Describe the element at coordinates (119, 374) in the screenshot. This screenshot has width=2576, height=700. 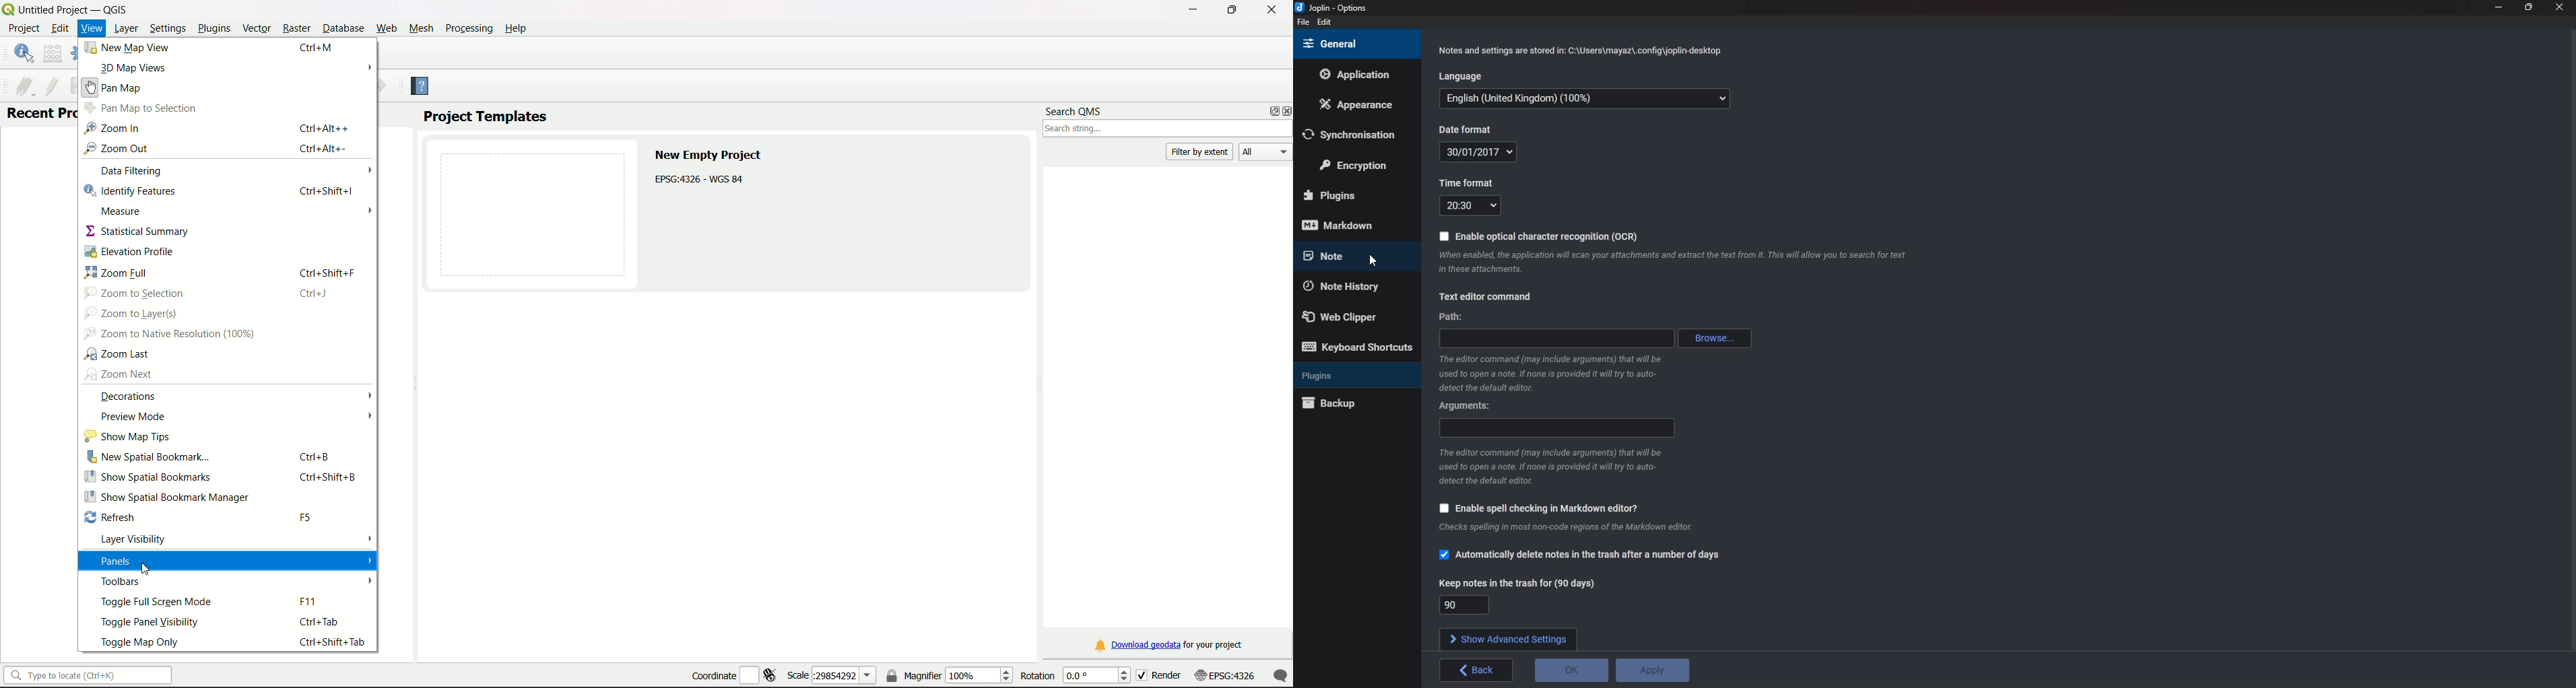
I see `zoom next` at that location.